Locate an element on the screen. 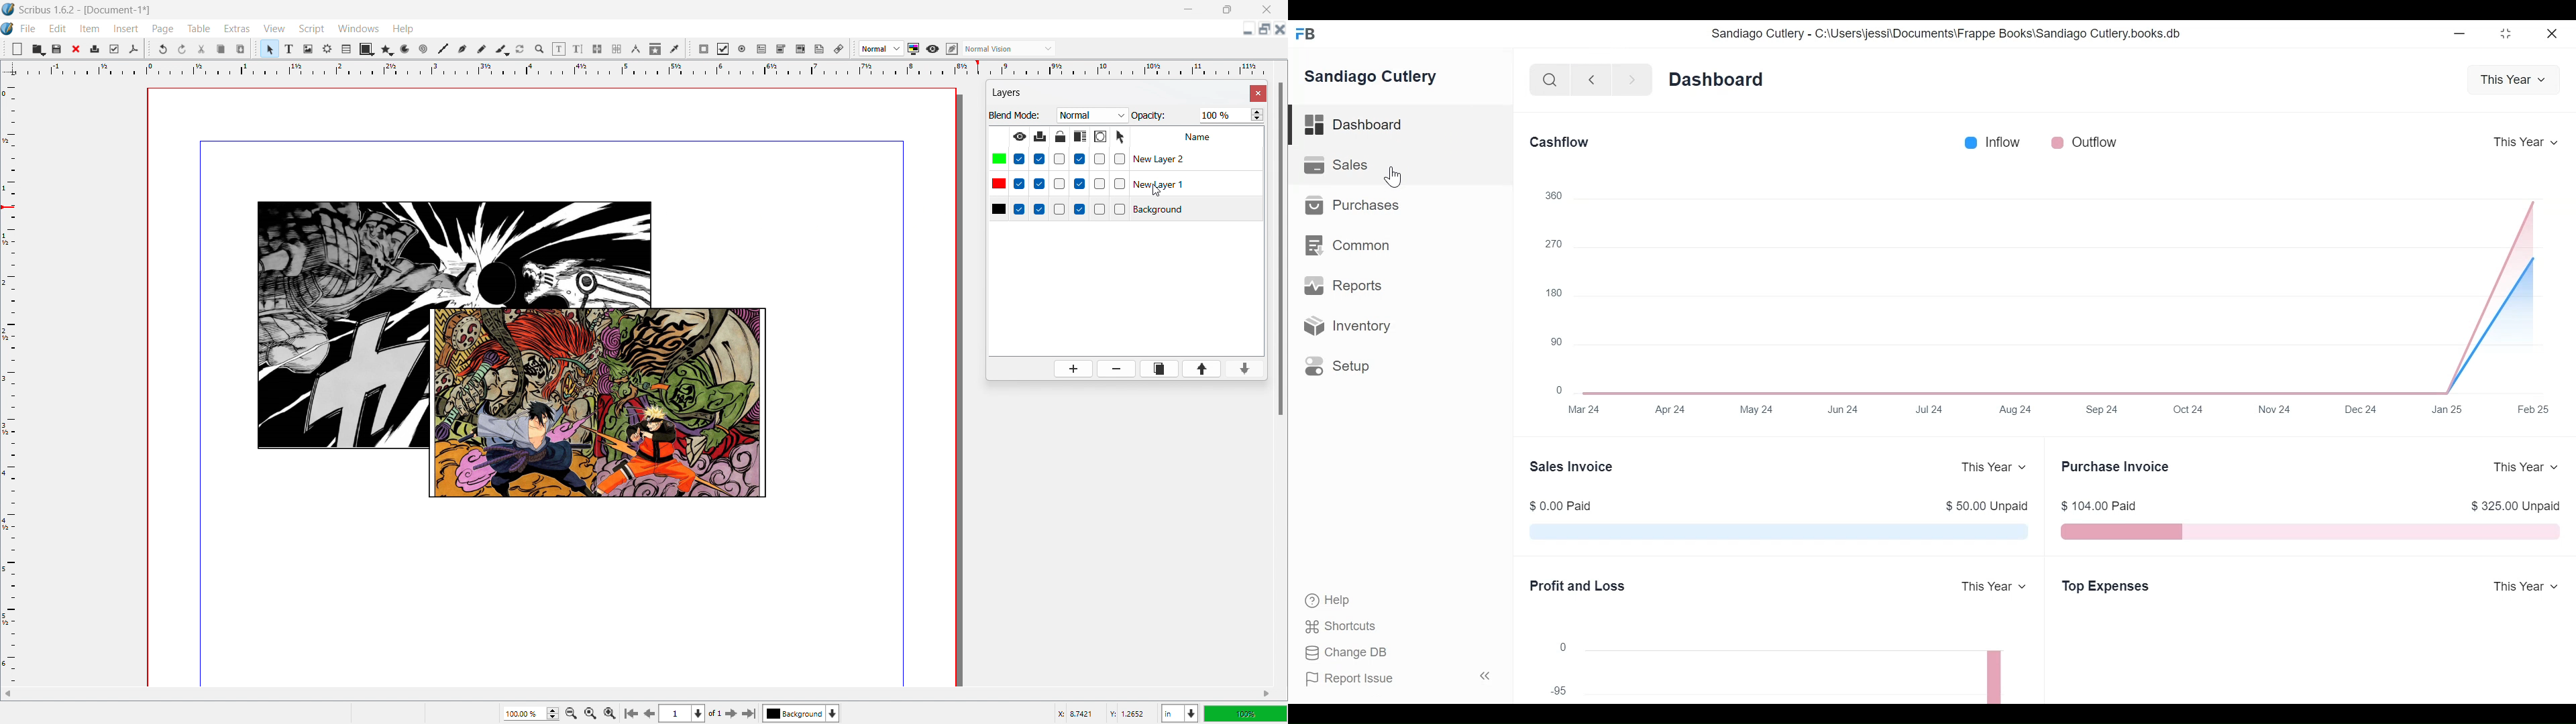  go to last page is located at coordinates (750, 713).